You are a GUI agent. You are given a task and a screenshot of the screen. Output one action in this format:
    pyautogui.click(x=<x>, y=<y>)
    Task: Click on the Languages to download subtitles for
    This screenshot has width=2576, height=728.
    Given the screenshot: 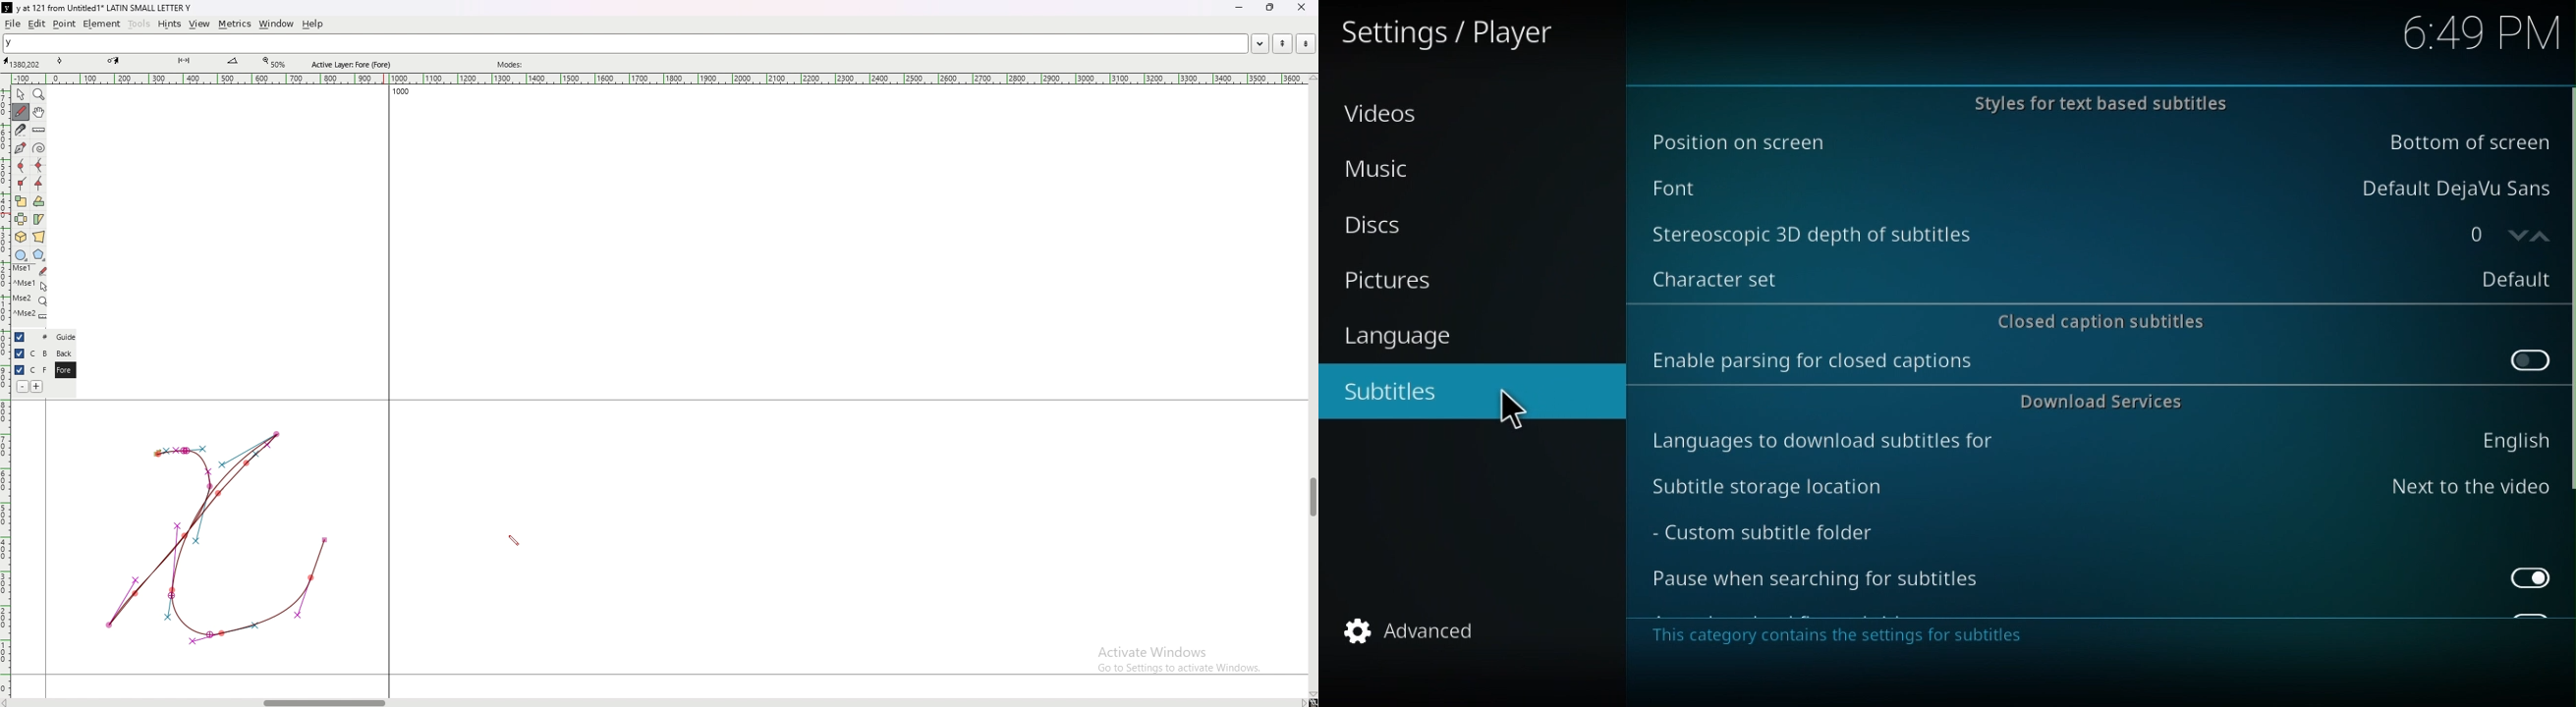 What is the action you would take?
    pyautogui.click(x=2099, y=443)
    